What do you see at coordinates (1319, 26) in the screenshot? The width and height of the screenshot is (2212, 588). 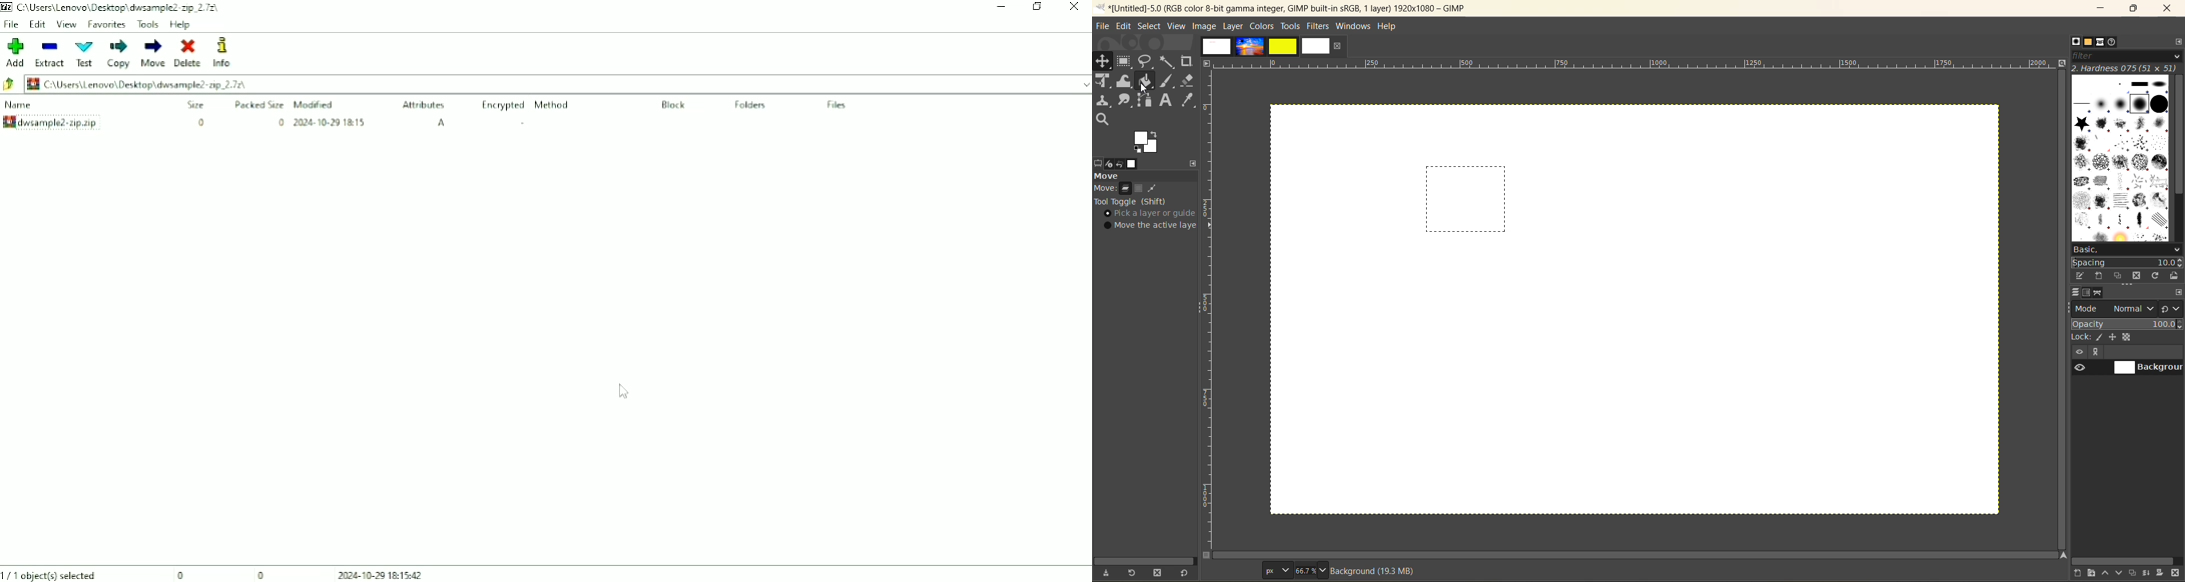 I see `filters` at bounding box center [1319, 26].